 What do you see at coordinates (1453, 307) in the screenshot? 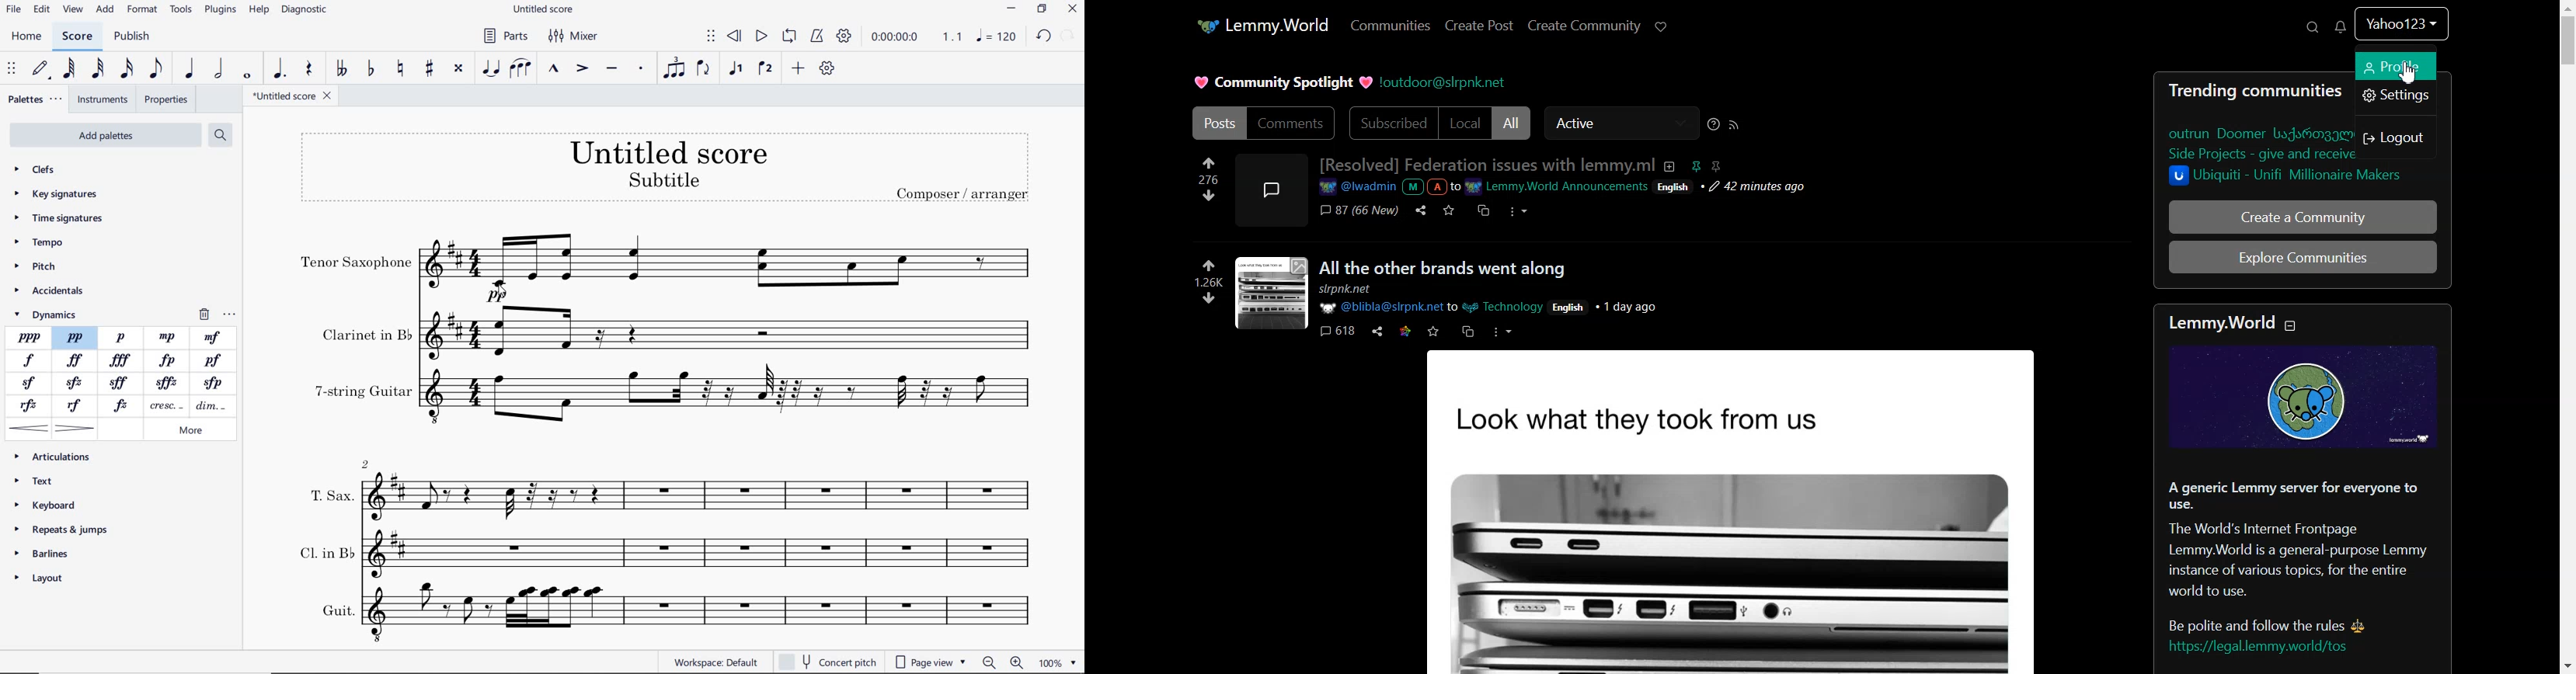
I see `to` at bounding box center [1453, 307].